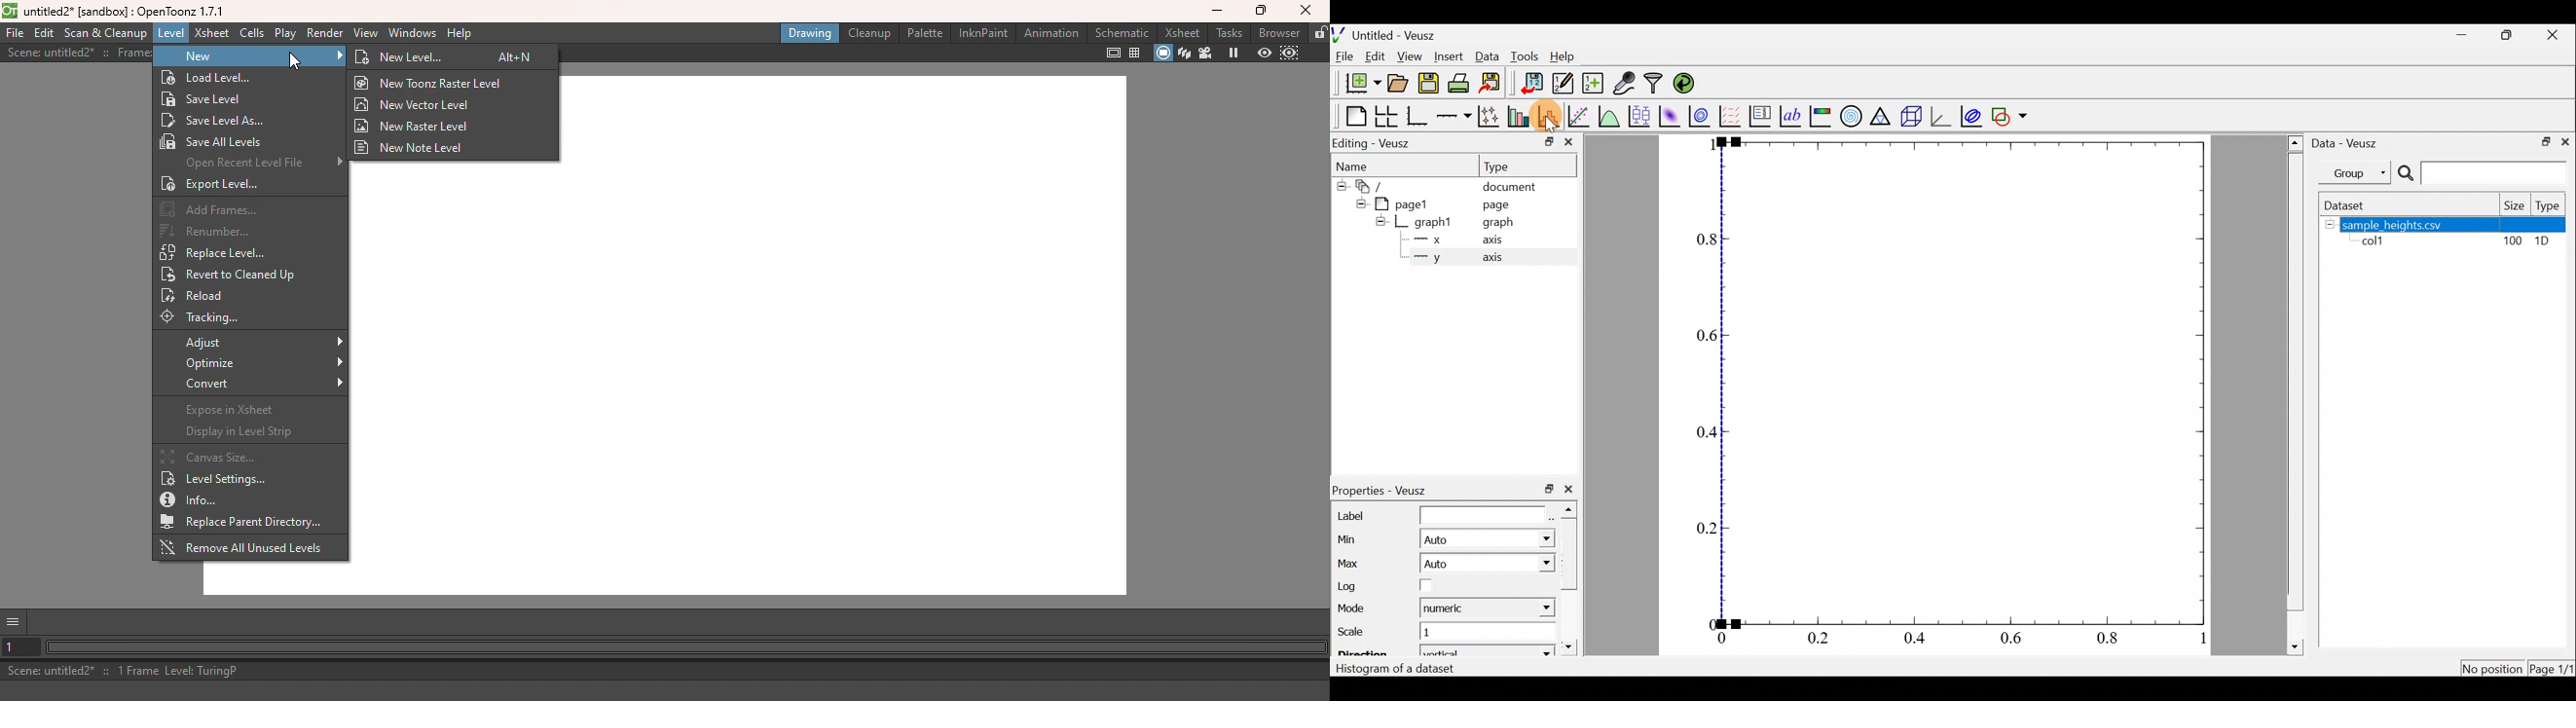 The image size is (2576, 728). I want to click on Set the current frame, so click(19, 649).